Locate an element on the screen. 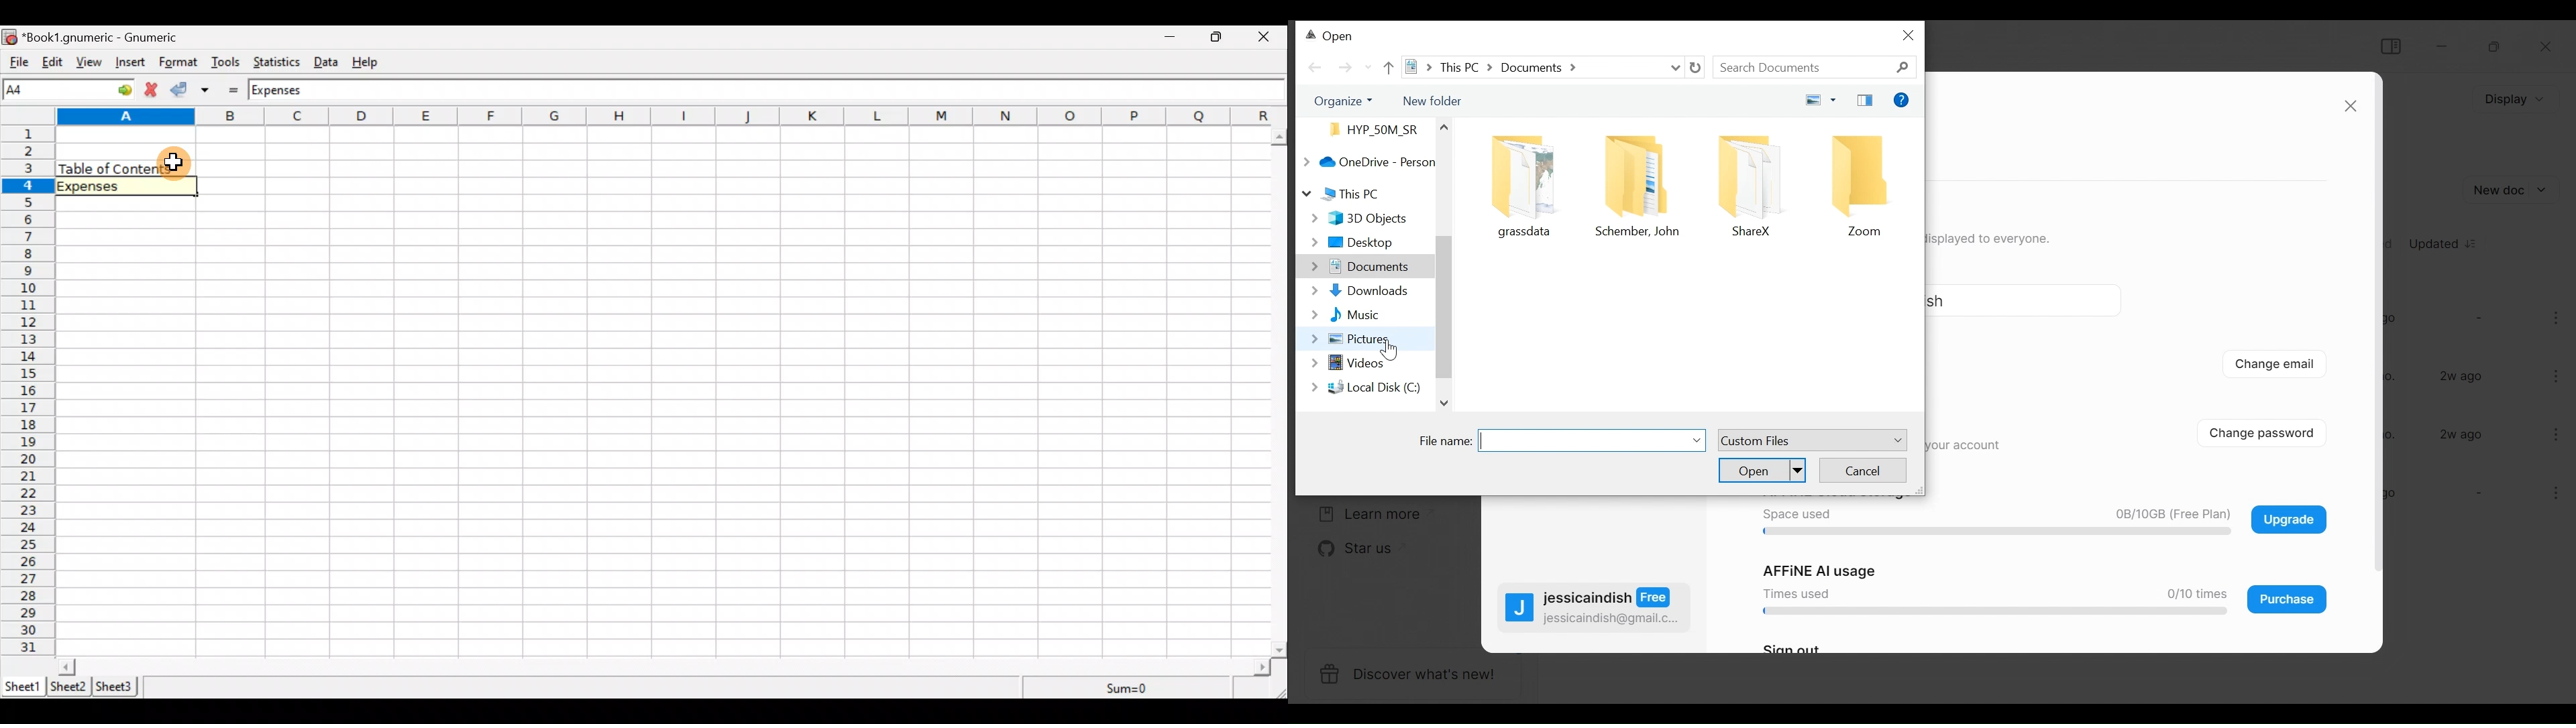 This screenshot has width=2576, height=728. Minimize is located at coordinates (1171, 38).